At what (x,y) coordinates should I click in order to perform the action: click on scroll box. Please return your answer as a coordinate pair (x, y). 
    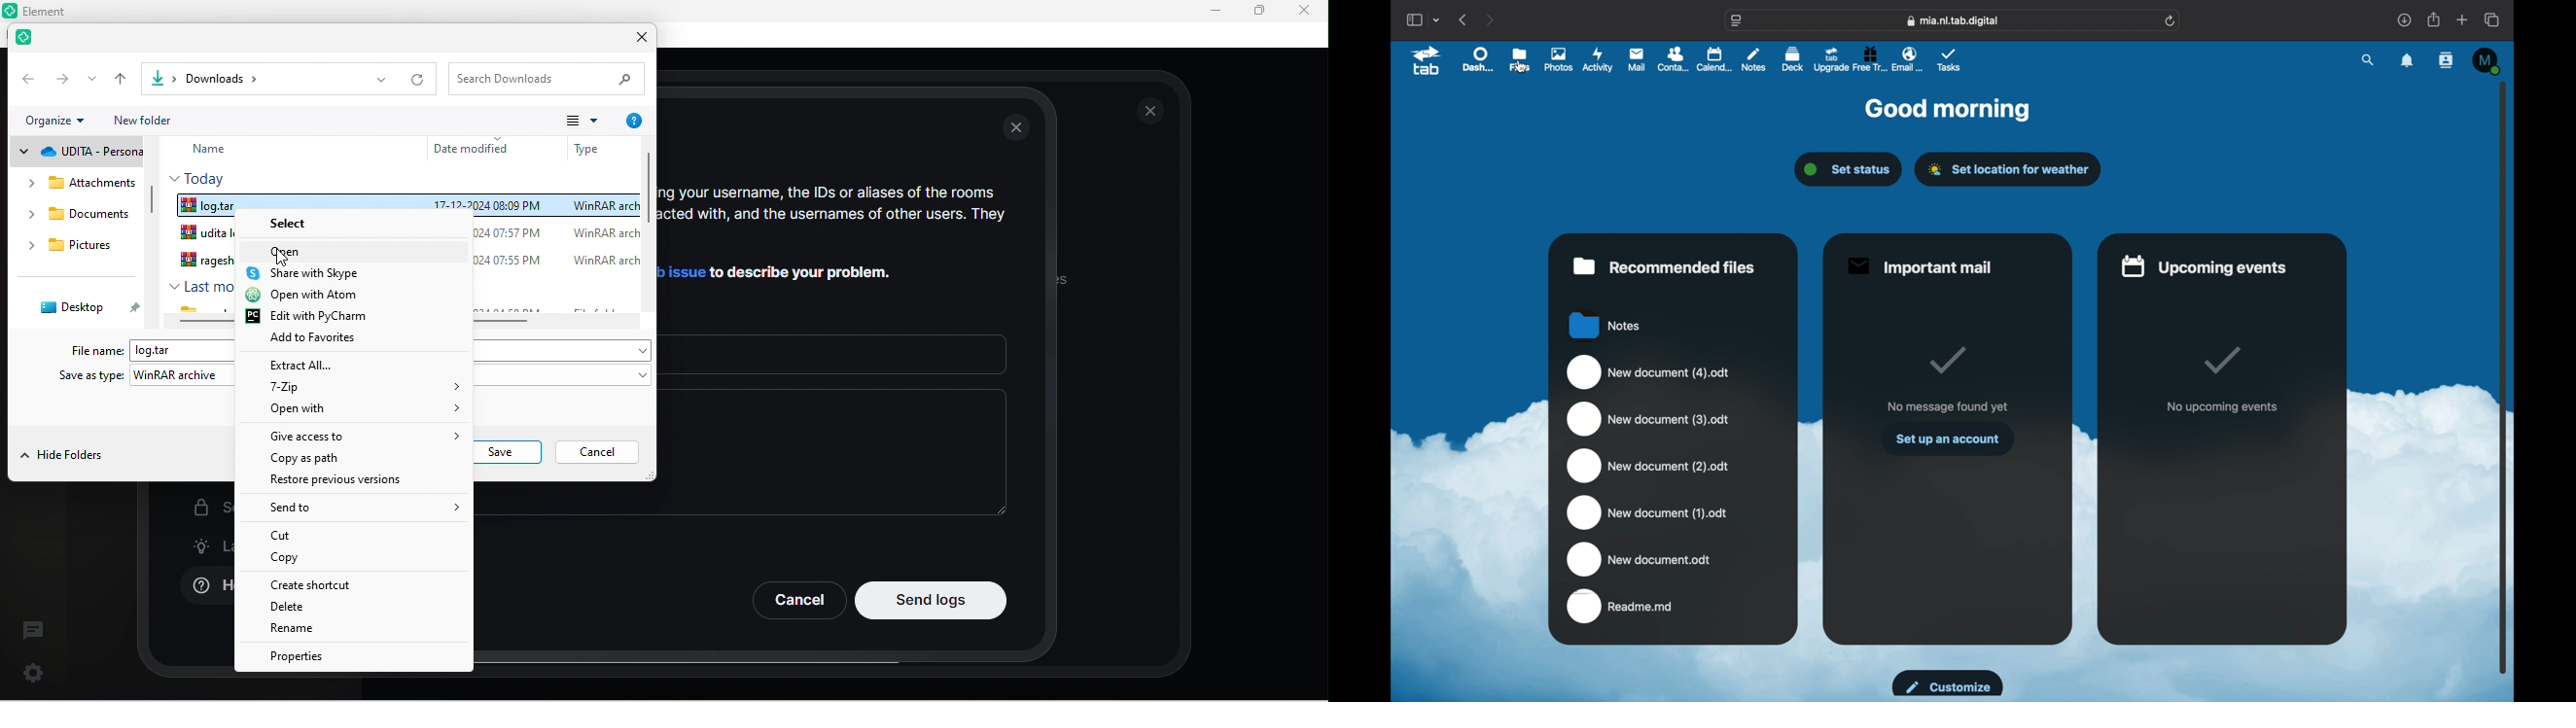
    Looking at the image, I should click on (2503, 378).